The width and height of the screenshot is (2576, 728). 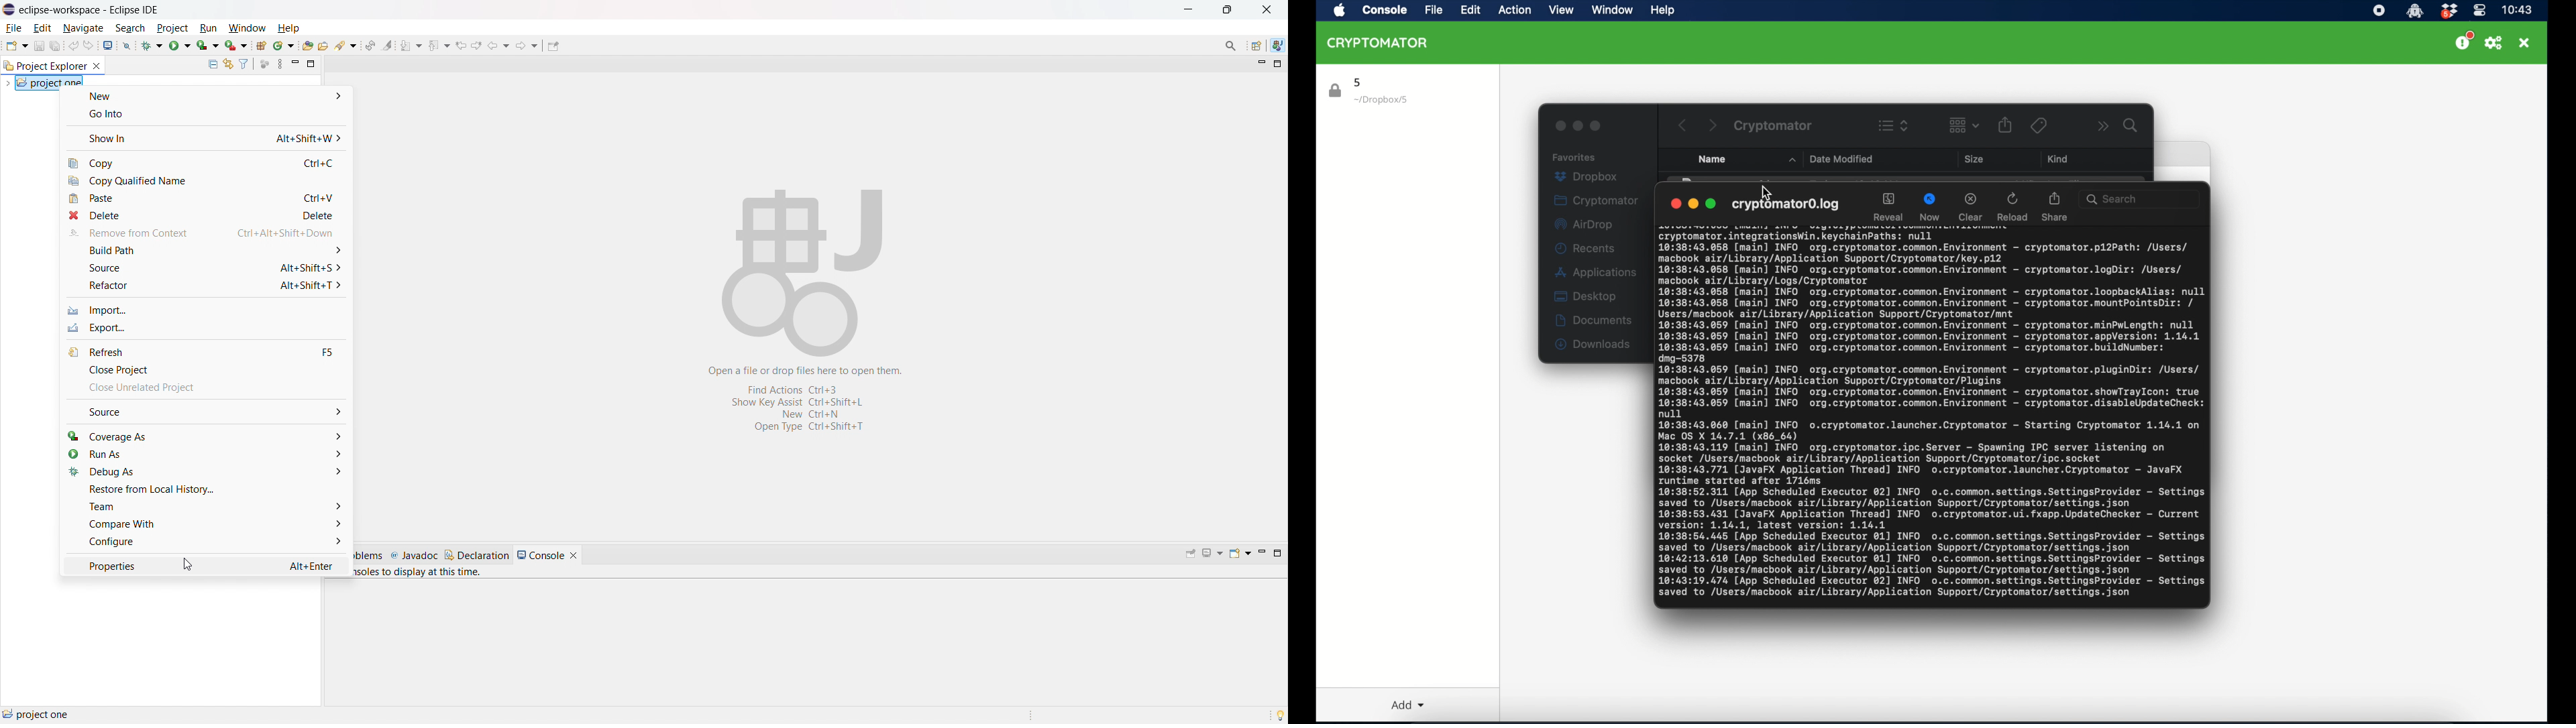 What do you see at coordinates (1561, 10) in the screenshot?
I see `view` at bounding box center [1561, 10].